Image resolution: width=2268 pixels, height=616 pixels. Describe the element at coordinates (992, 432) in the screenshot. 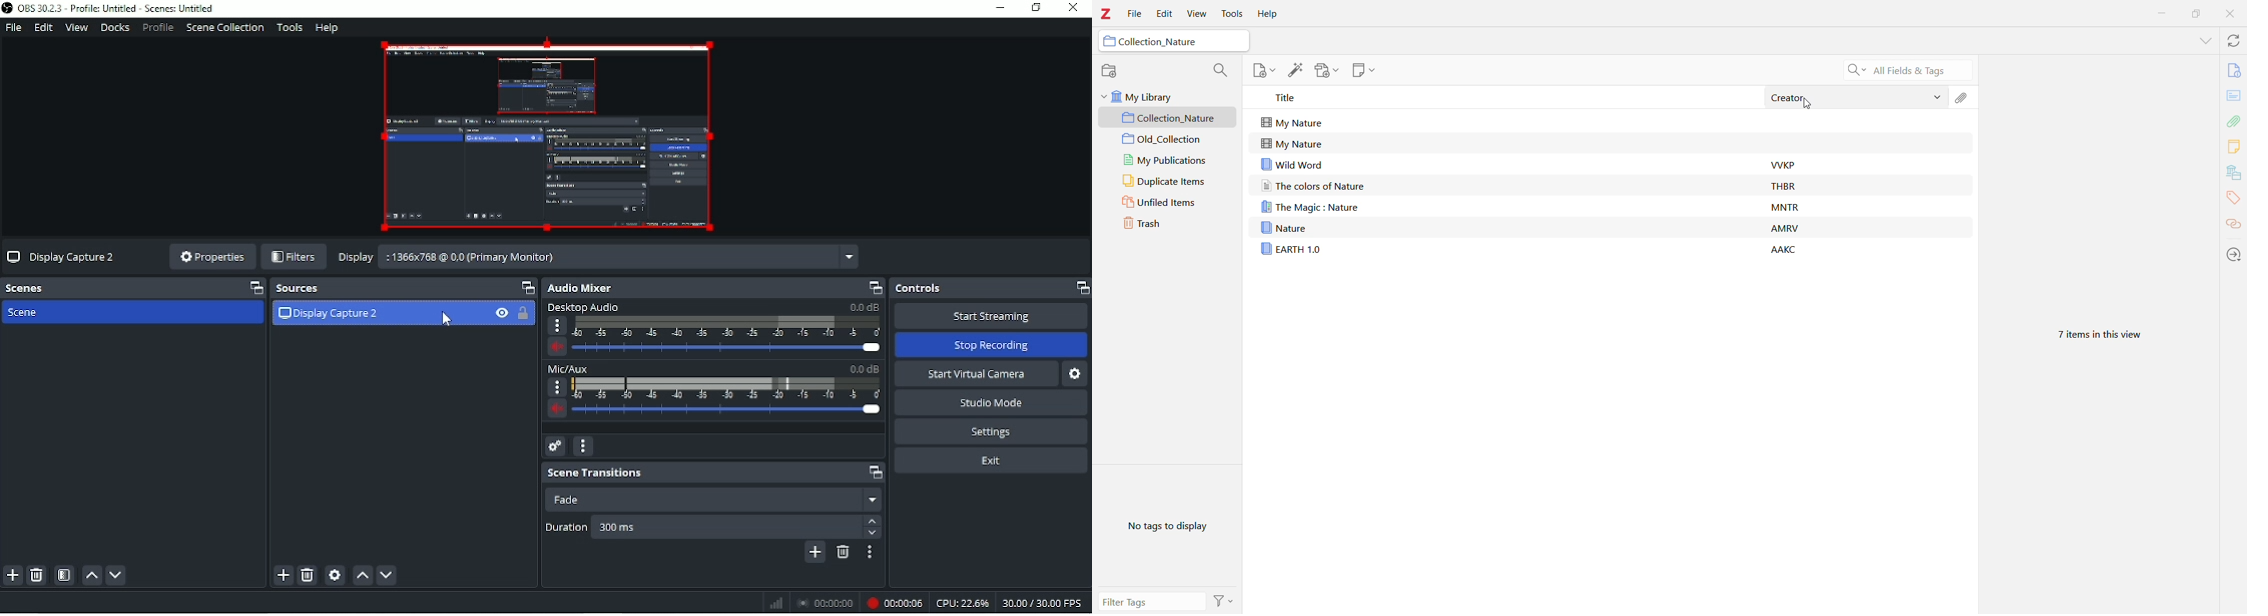

I see `Settings` at that location.